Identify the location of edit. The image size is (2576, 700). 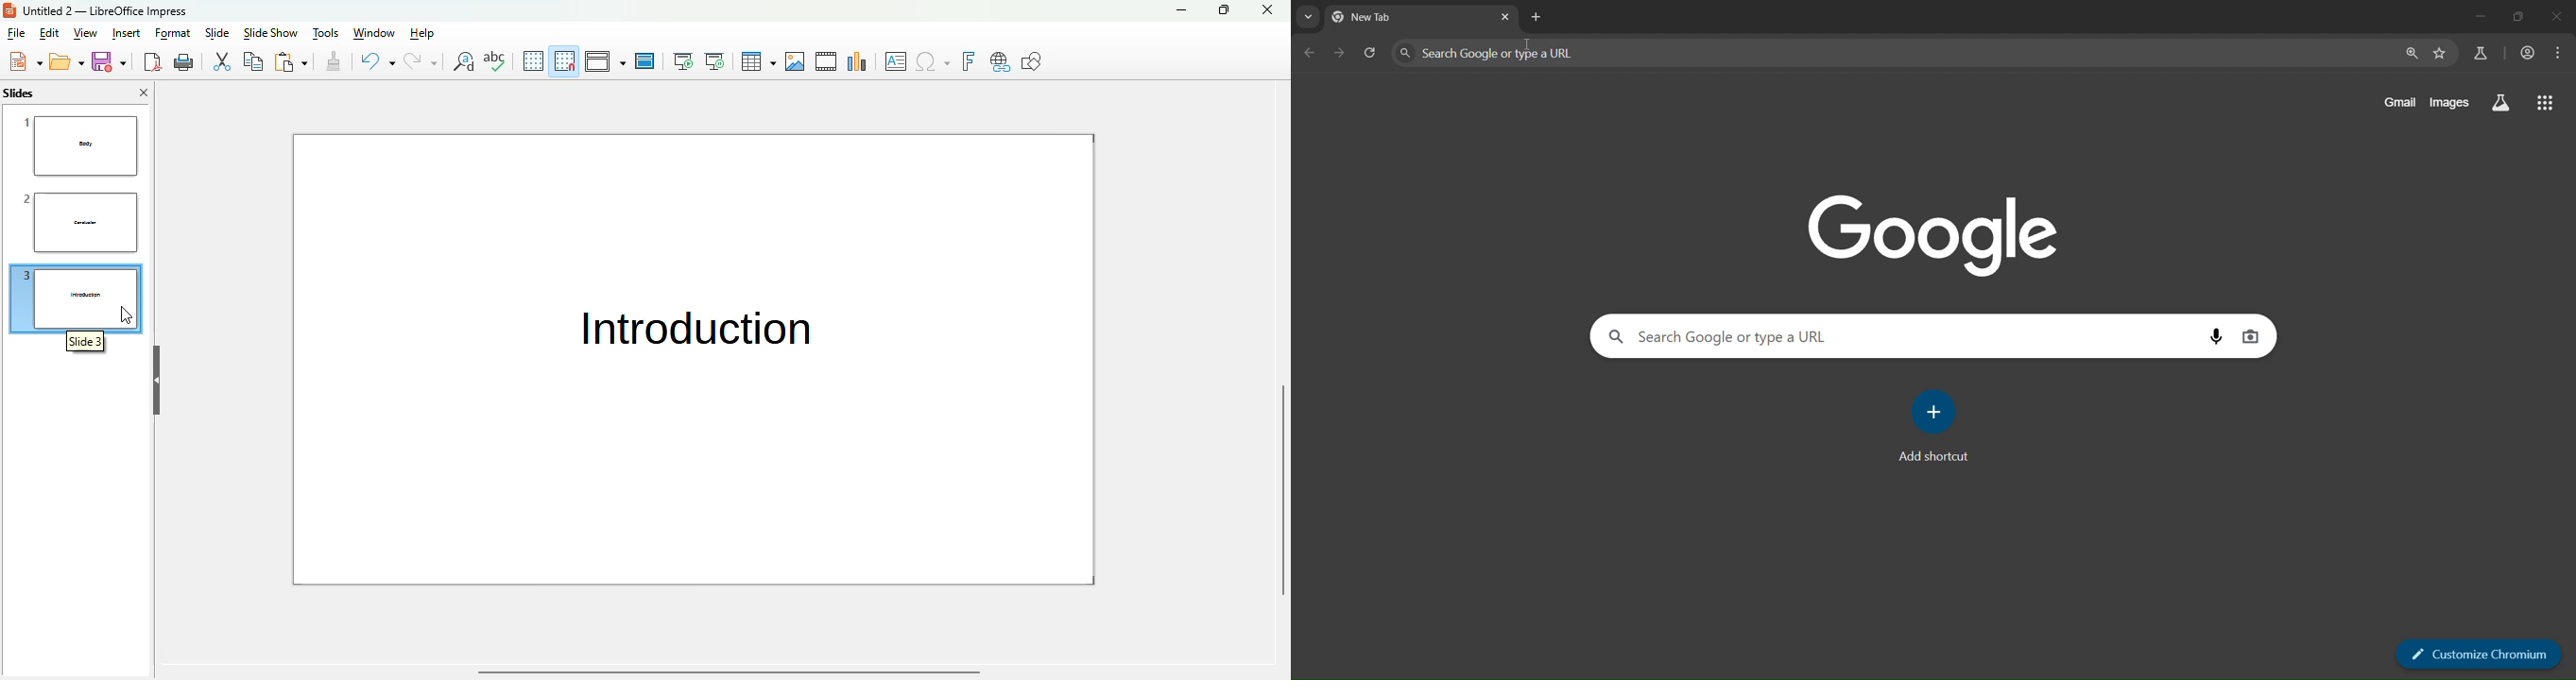
(50, 33).